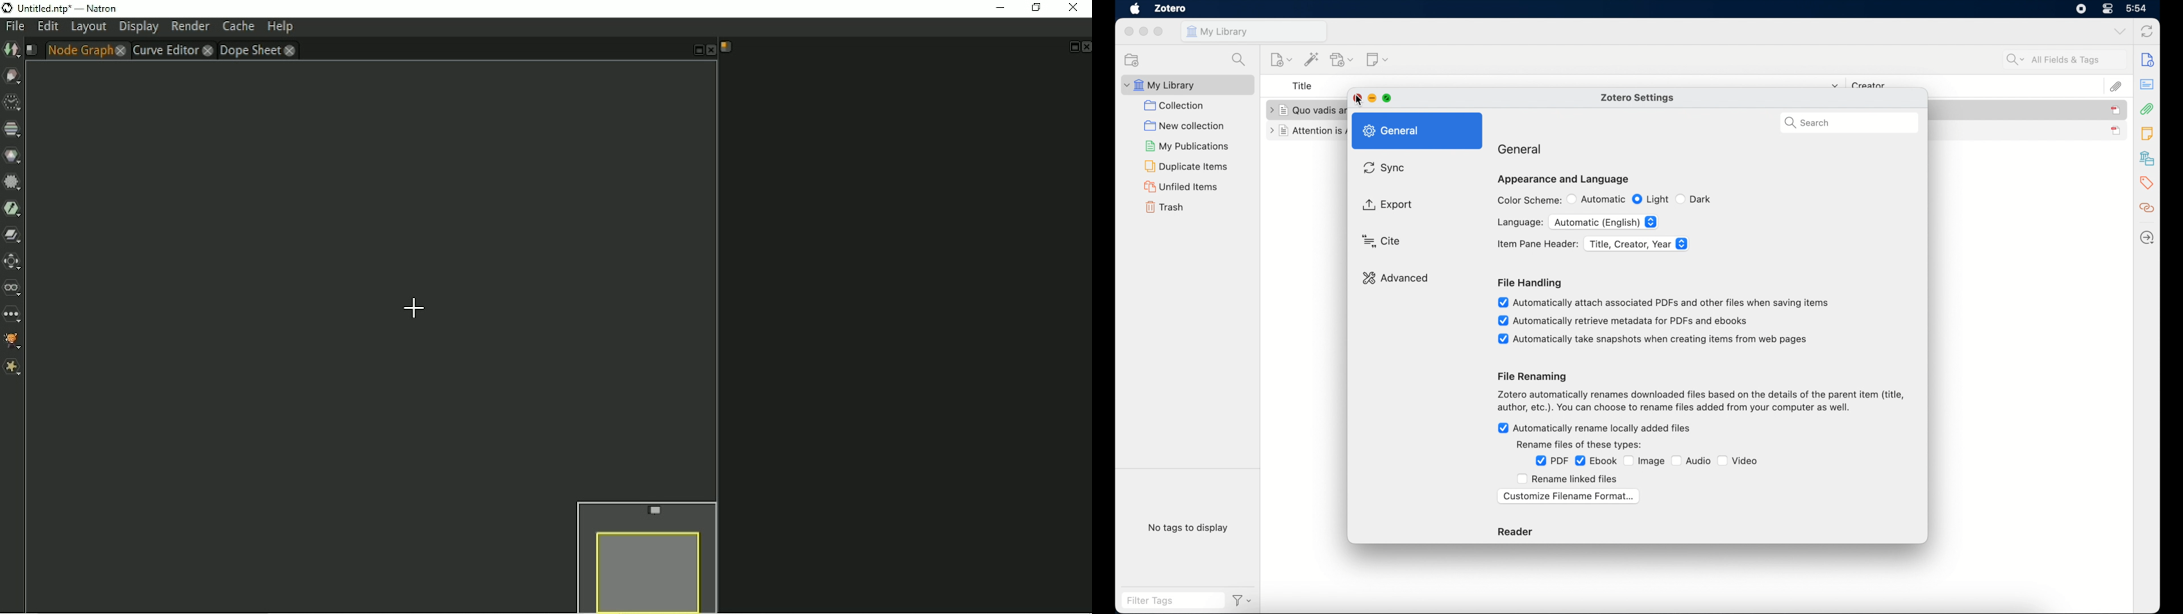 Image resolution: width=2184 pixels, height=616 pixels. What do you see at coordinates (1239, 60) in the screenshot?
I see `search` at bounding box center [1239, 60].